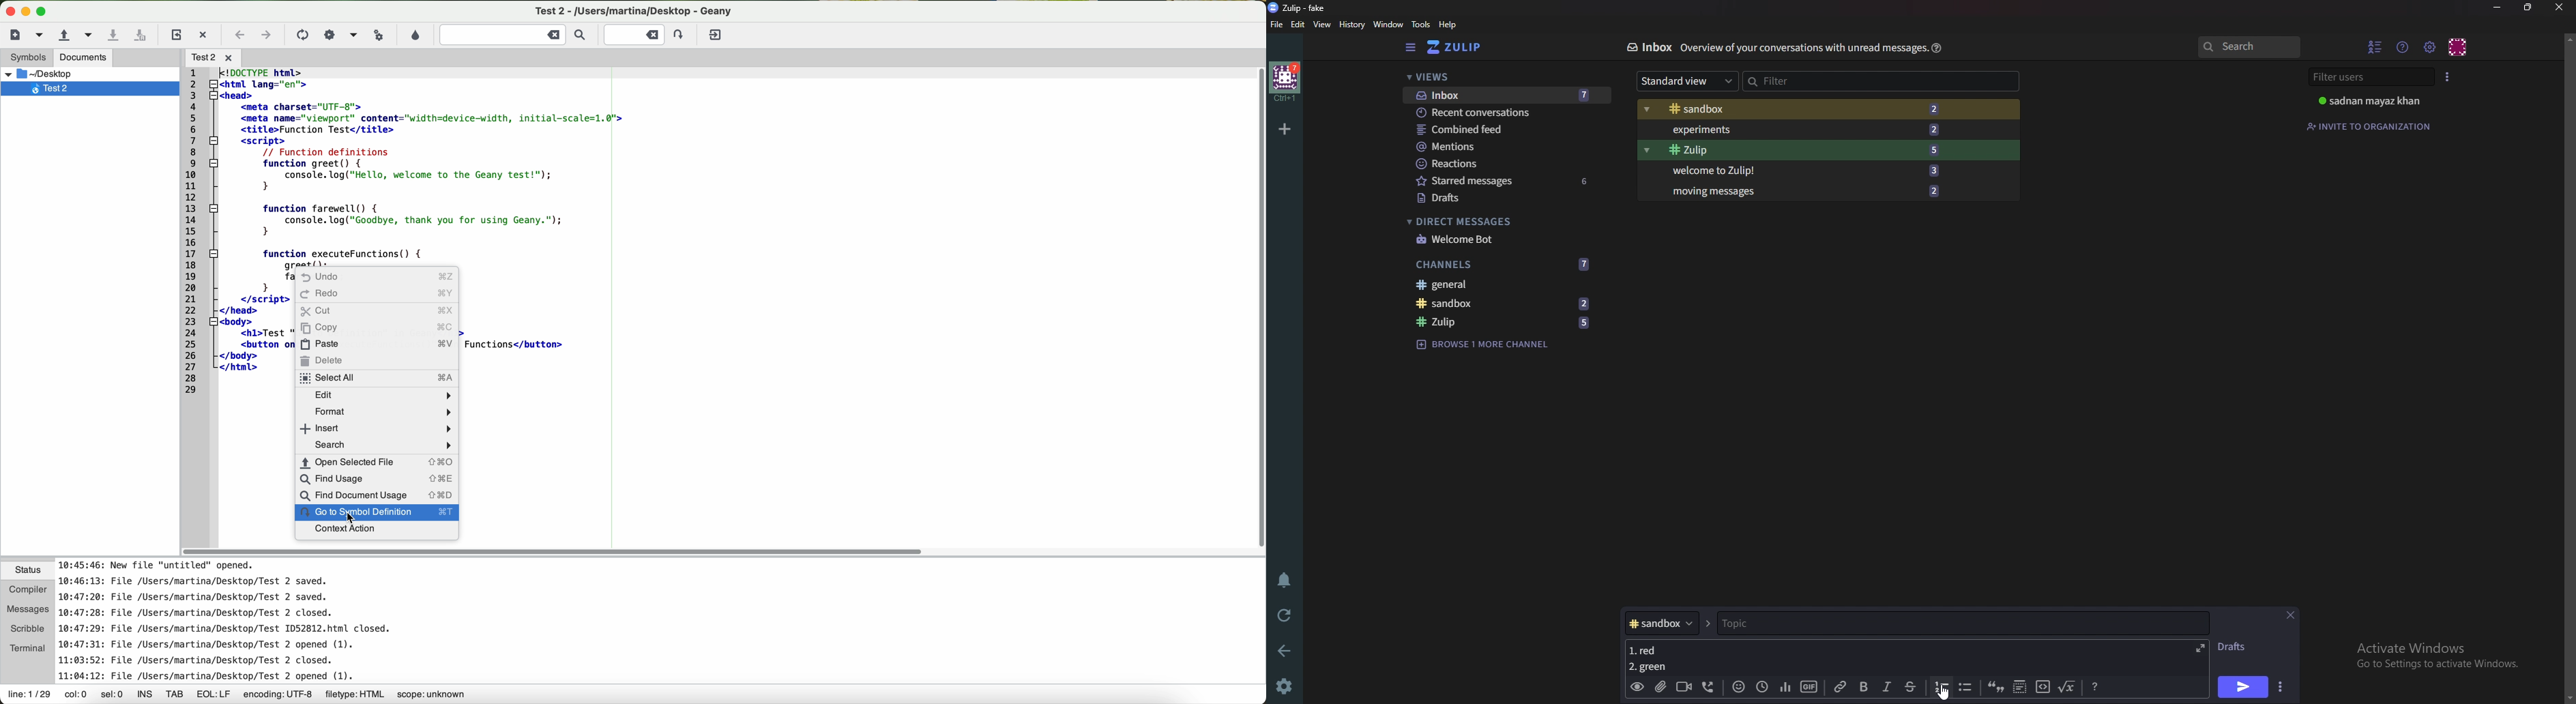 This screenshot has width=2576, height=728. Describe the element at coordinates (1283, 581) in the screenshot. I see `Enable do not disturb` at that location.